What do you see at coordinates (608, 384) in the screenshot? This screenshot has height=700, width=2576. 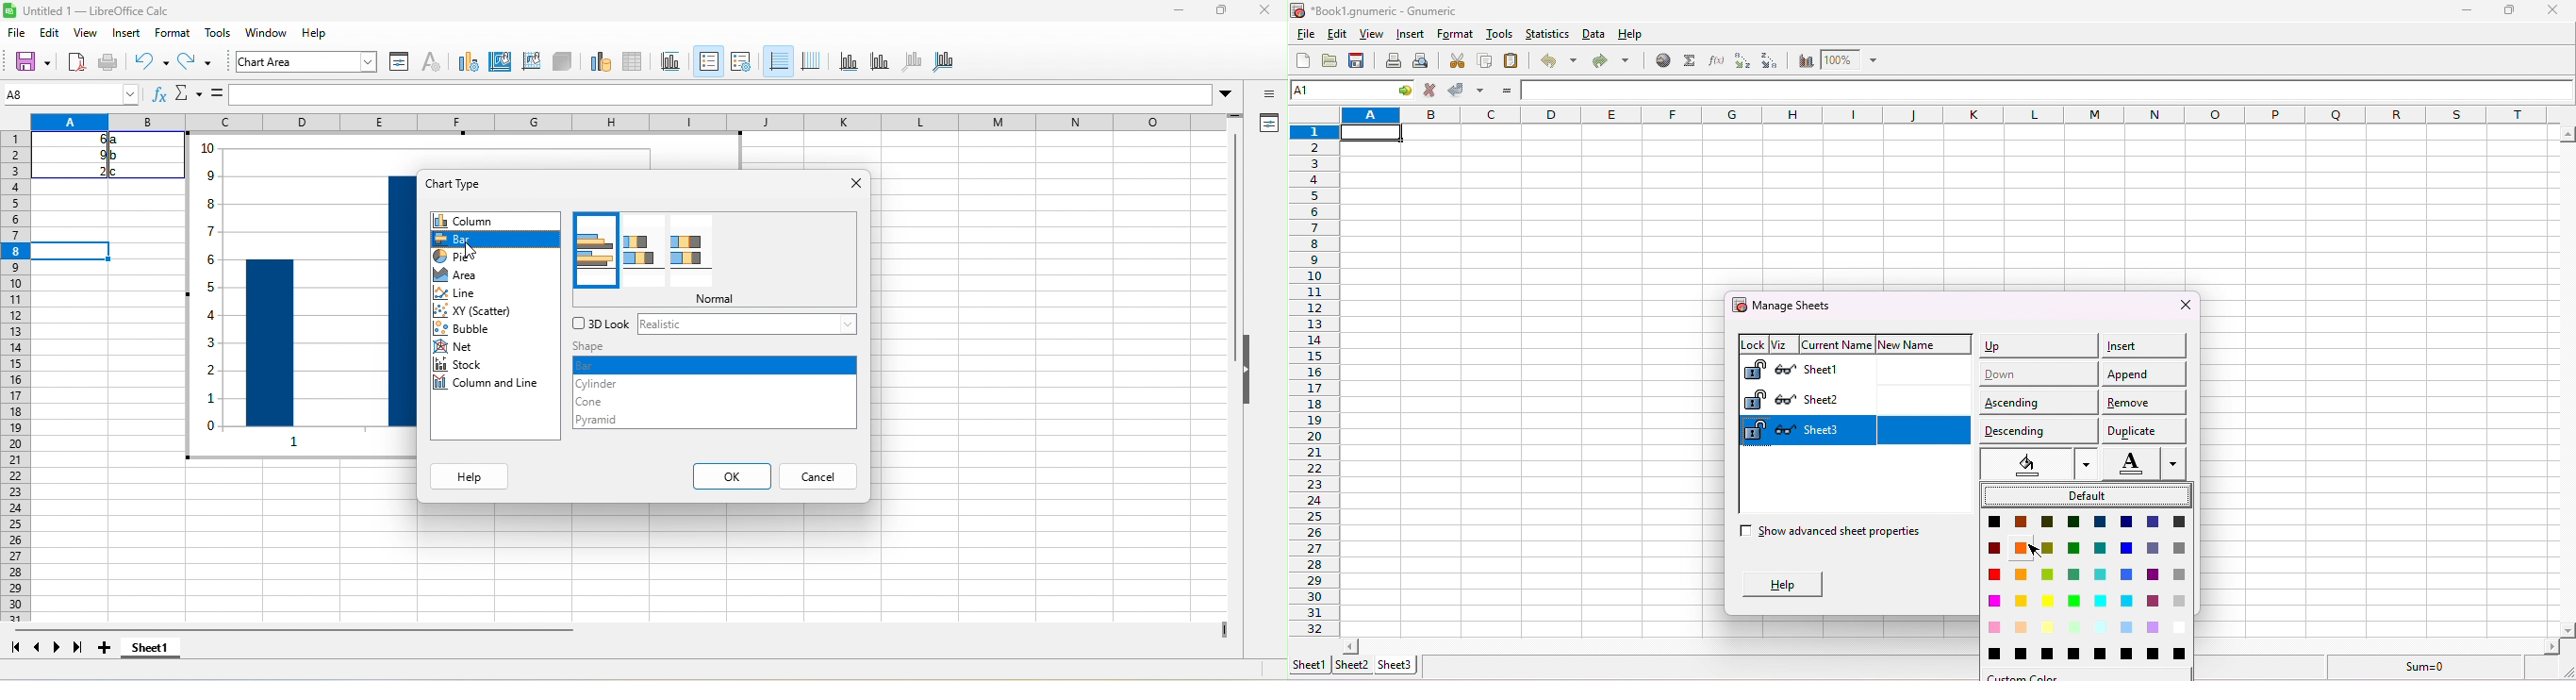 I see `cylinder` at bounding box center [608, 384].